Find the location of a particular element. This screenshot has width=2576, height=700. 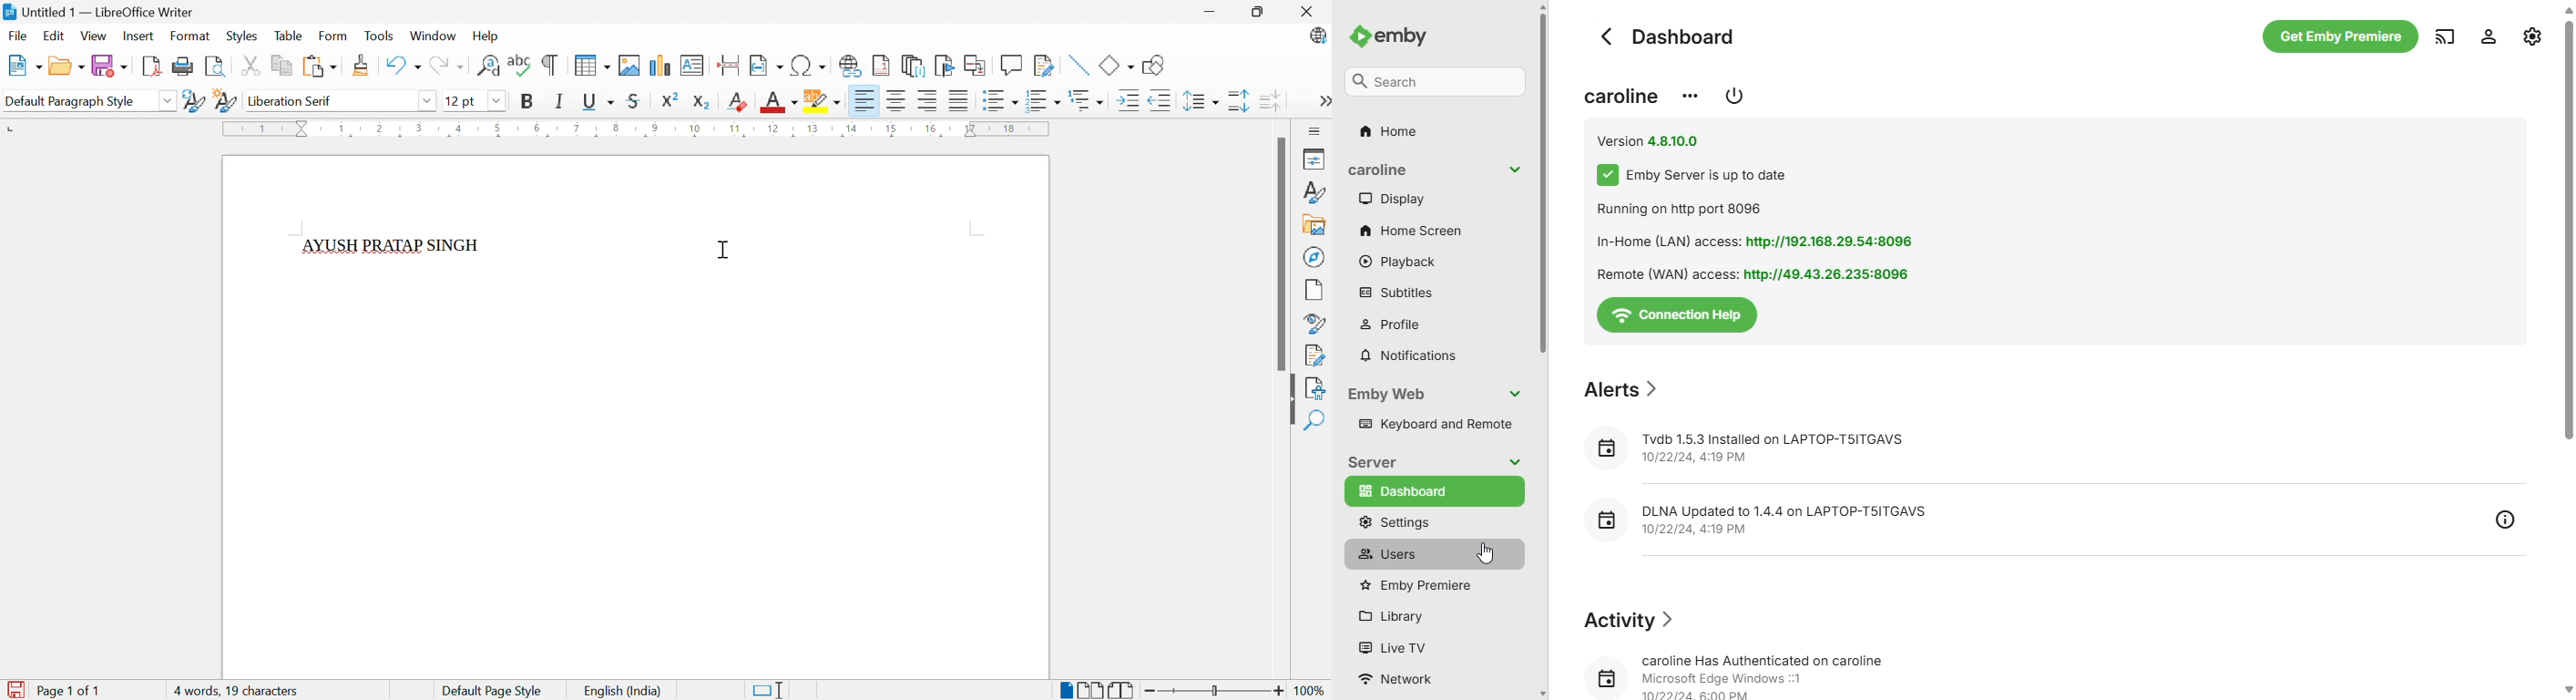

Clear Direct Formatting is located at coordinates (738, 103).